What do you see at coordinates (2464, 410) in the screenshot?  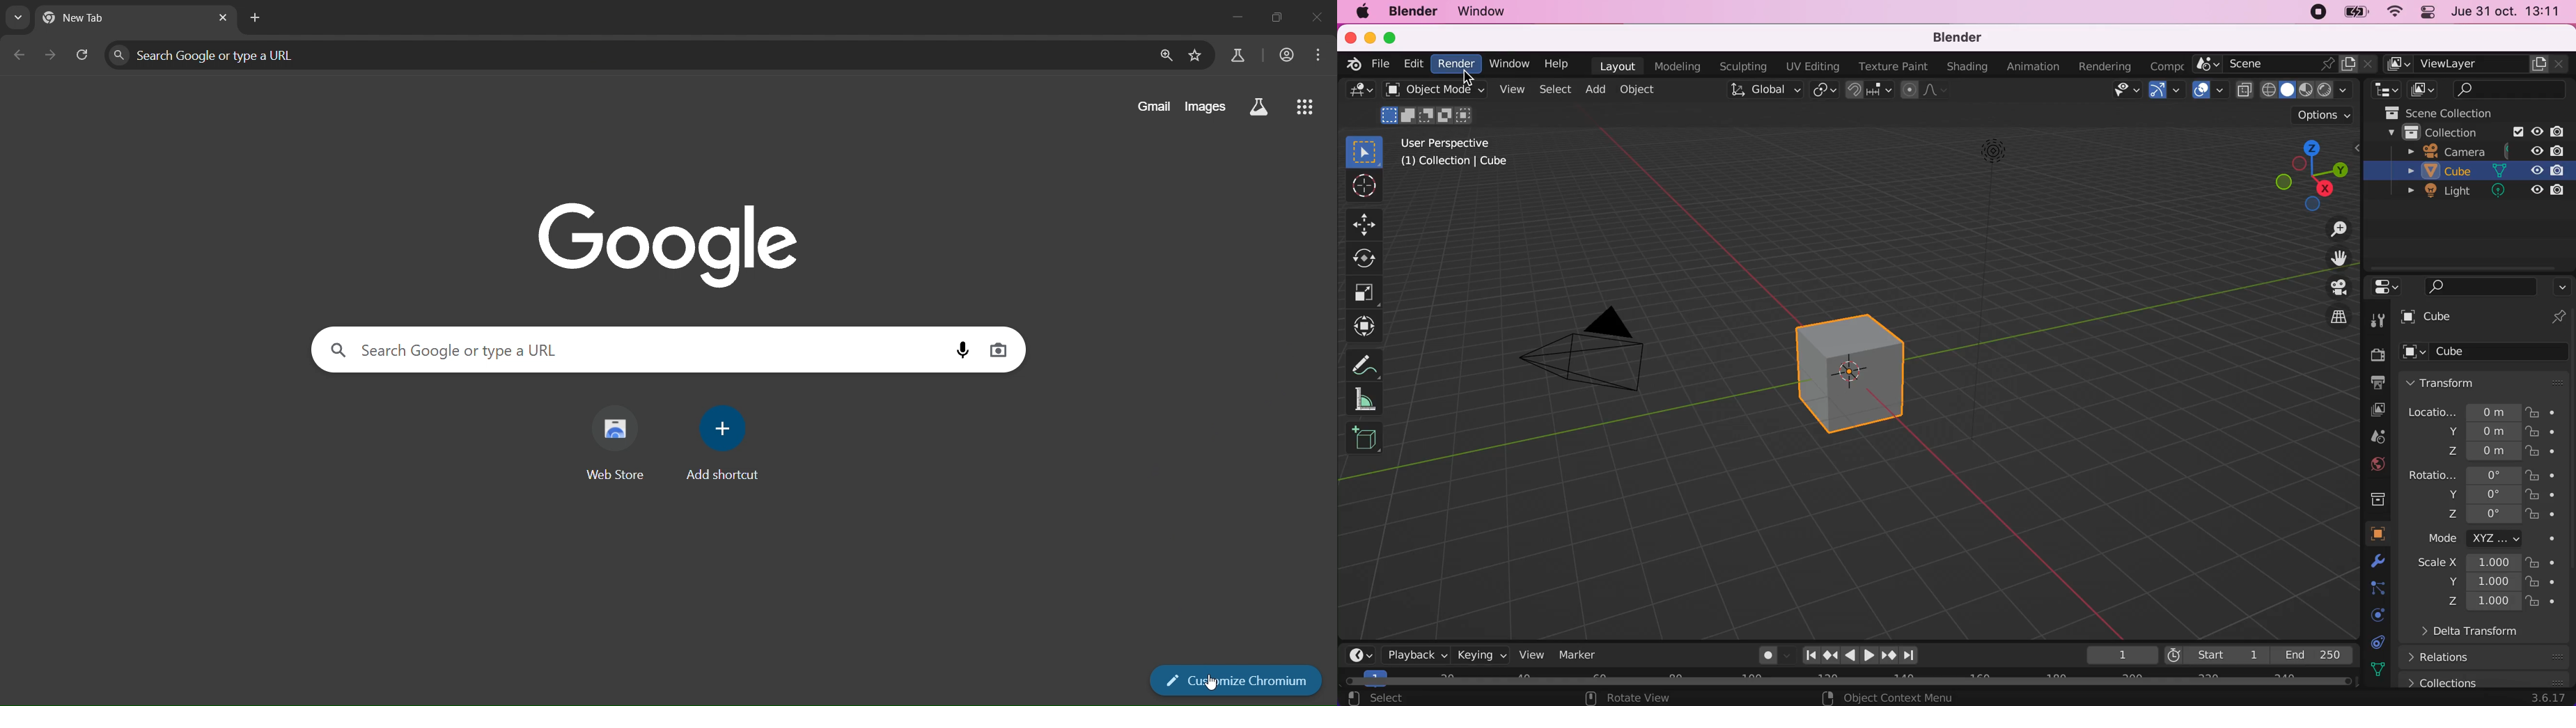 I see `location` at bounding box center [2464, 410].